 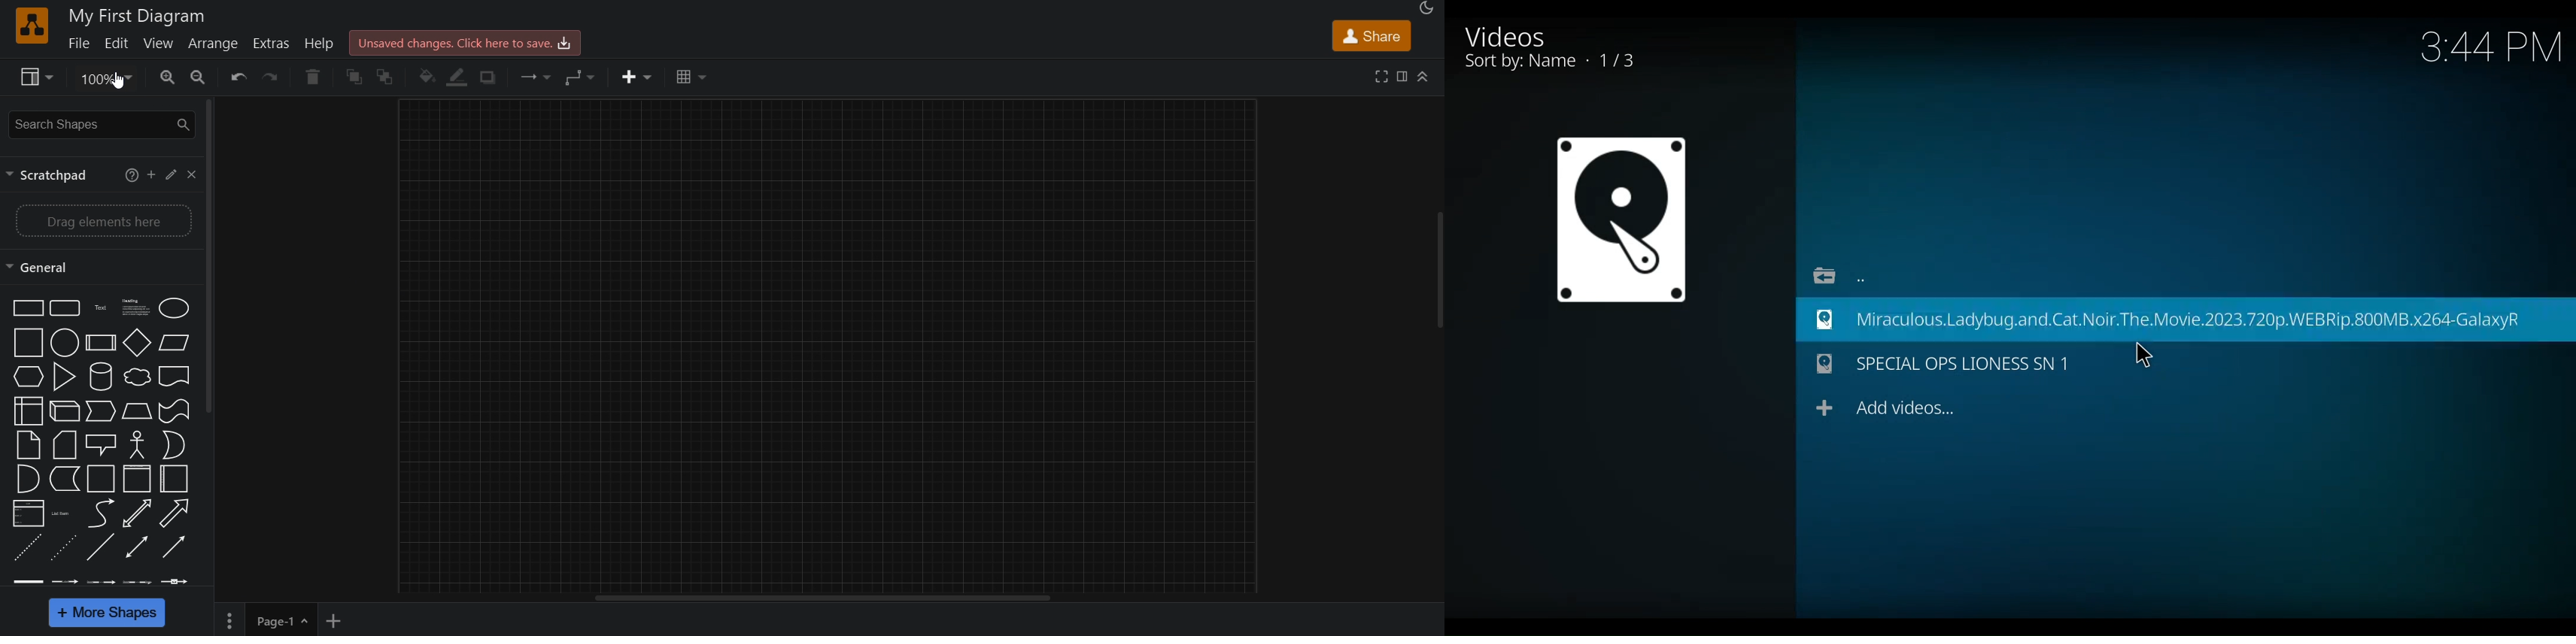 I want to click on shadow, so click(x=492, y=77).